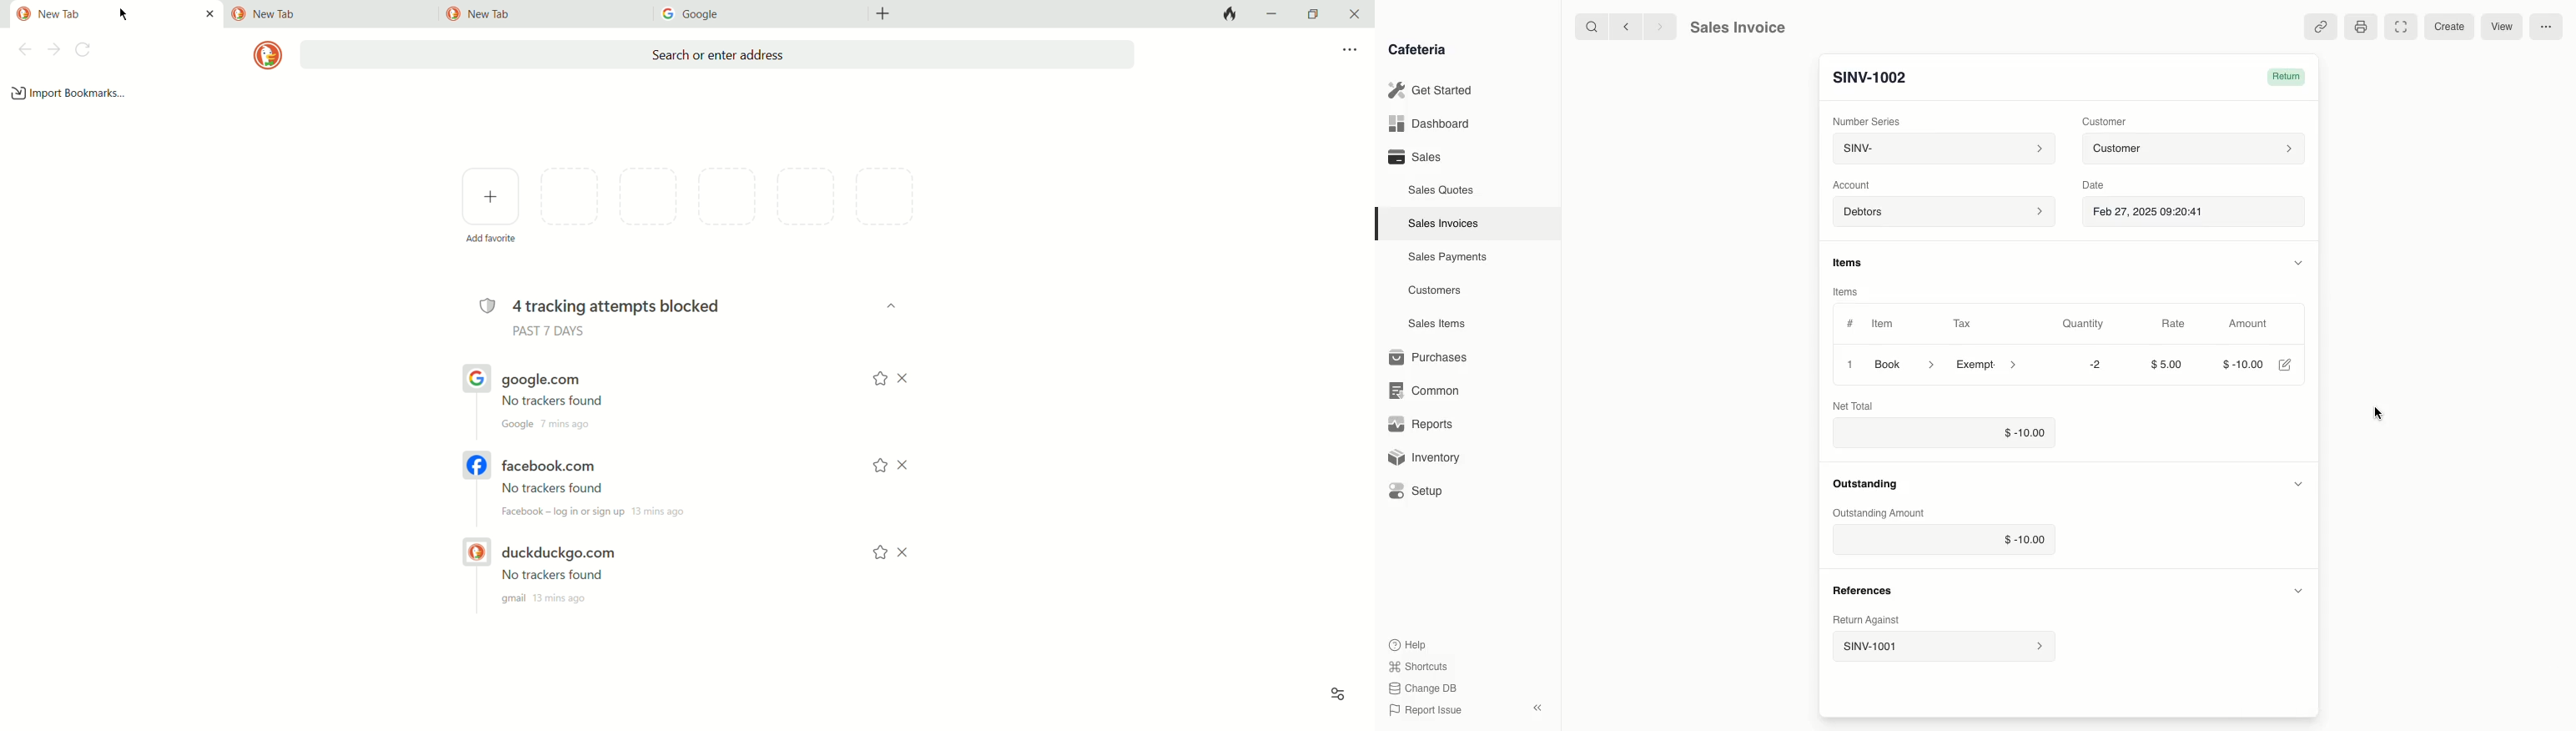 Image resolution: width=2576 pixels, height=756 pixels. Describe the element at coordinates (1432, 357) in the screenshot. I see `Purchases` at that location.